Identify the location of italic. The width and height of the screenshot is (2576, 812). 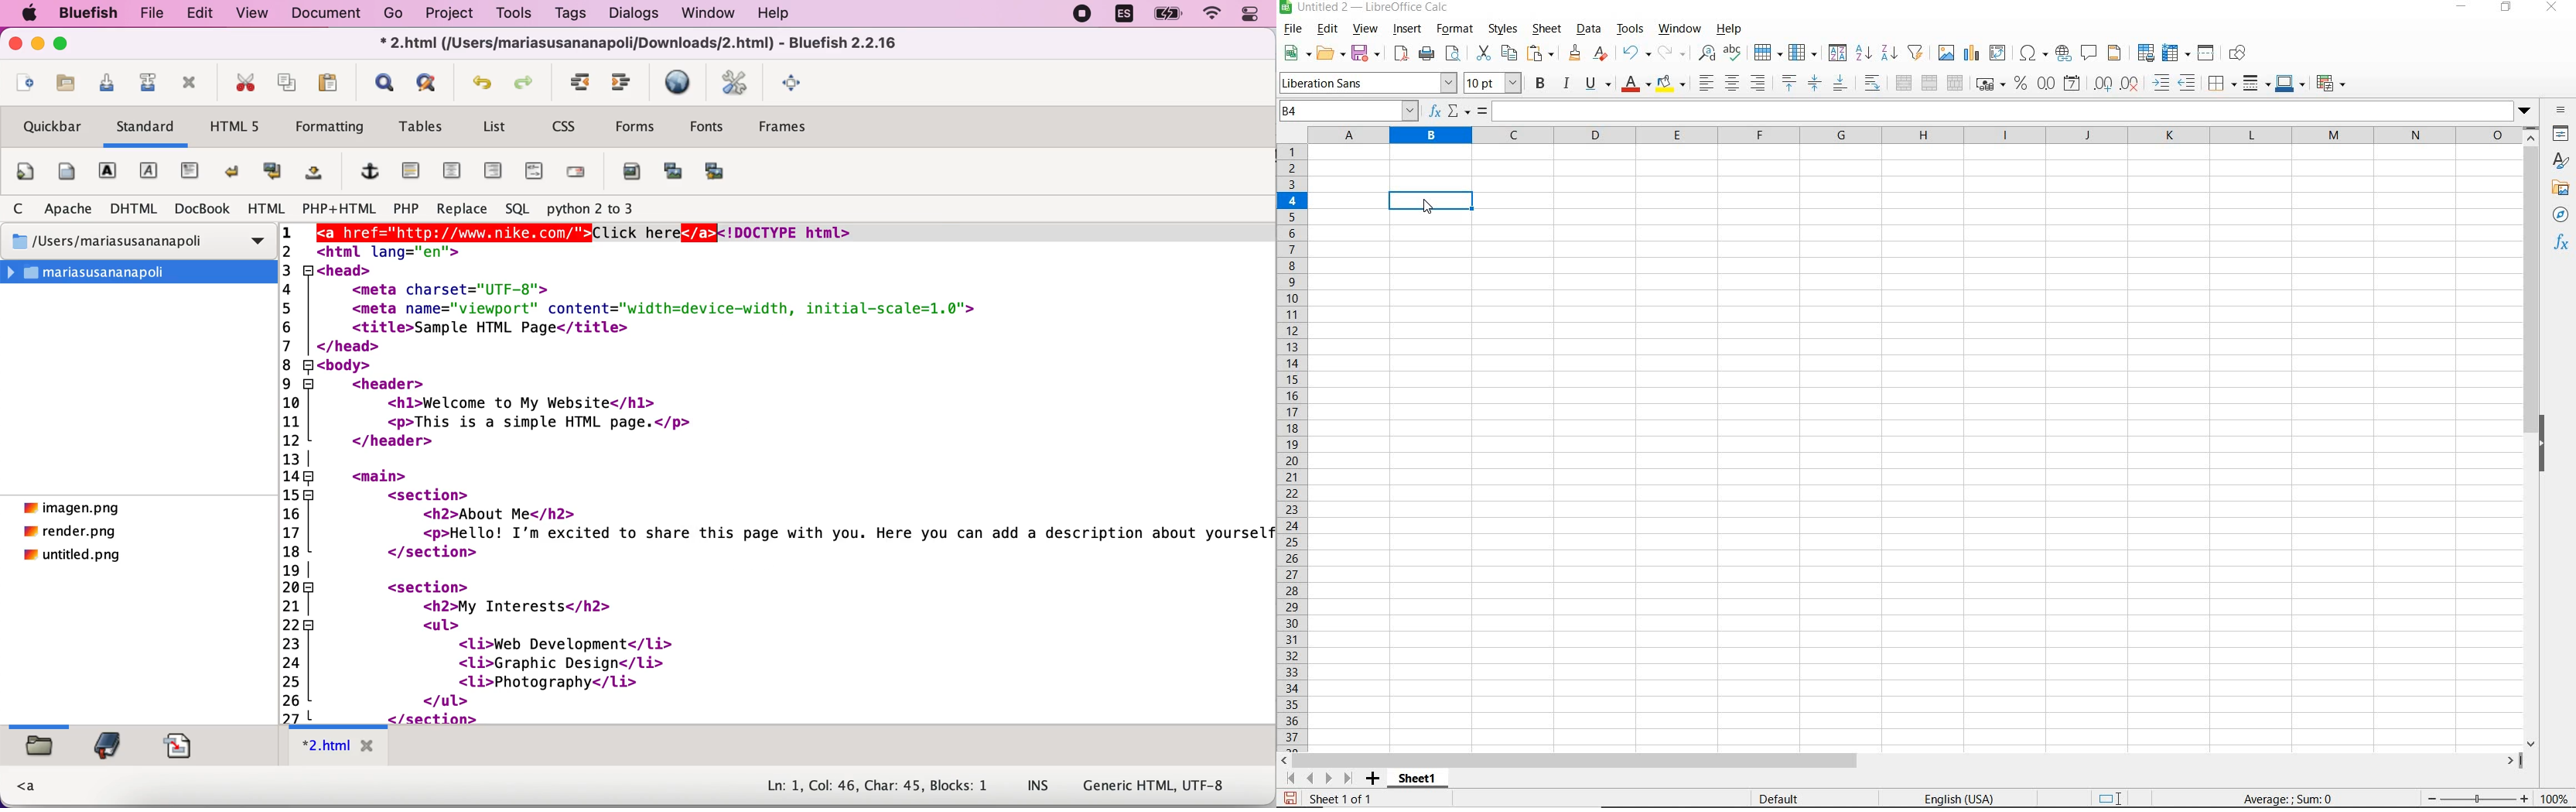
(1566, 84).